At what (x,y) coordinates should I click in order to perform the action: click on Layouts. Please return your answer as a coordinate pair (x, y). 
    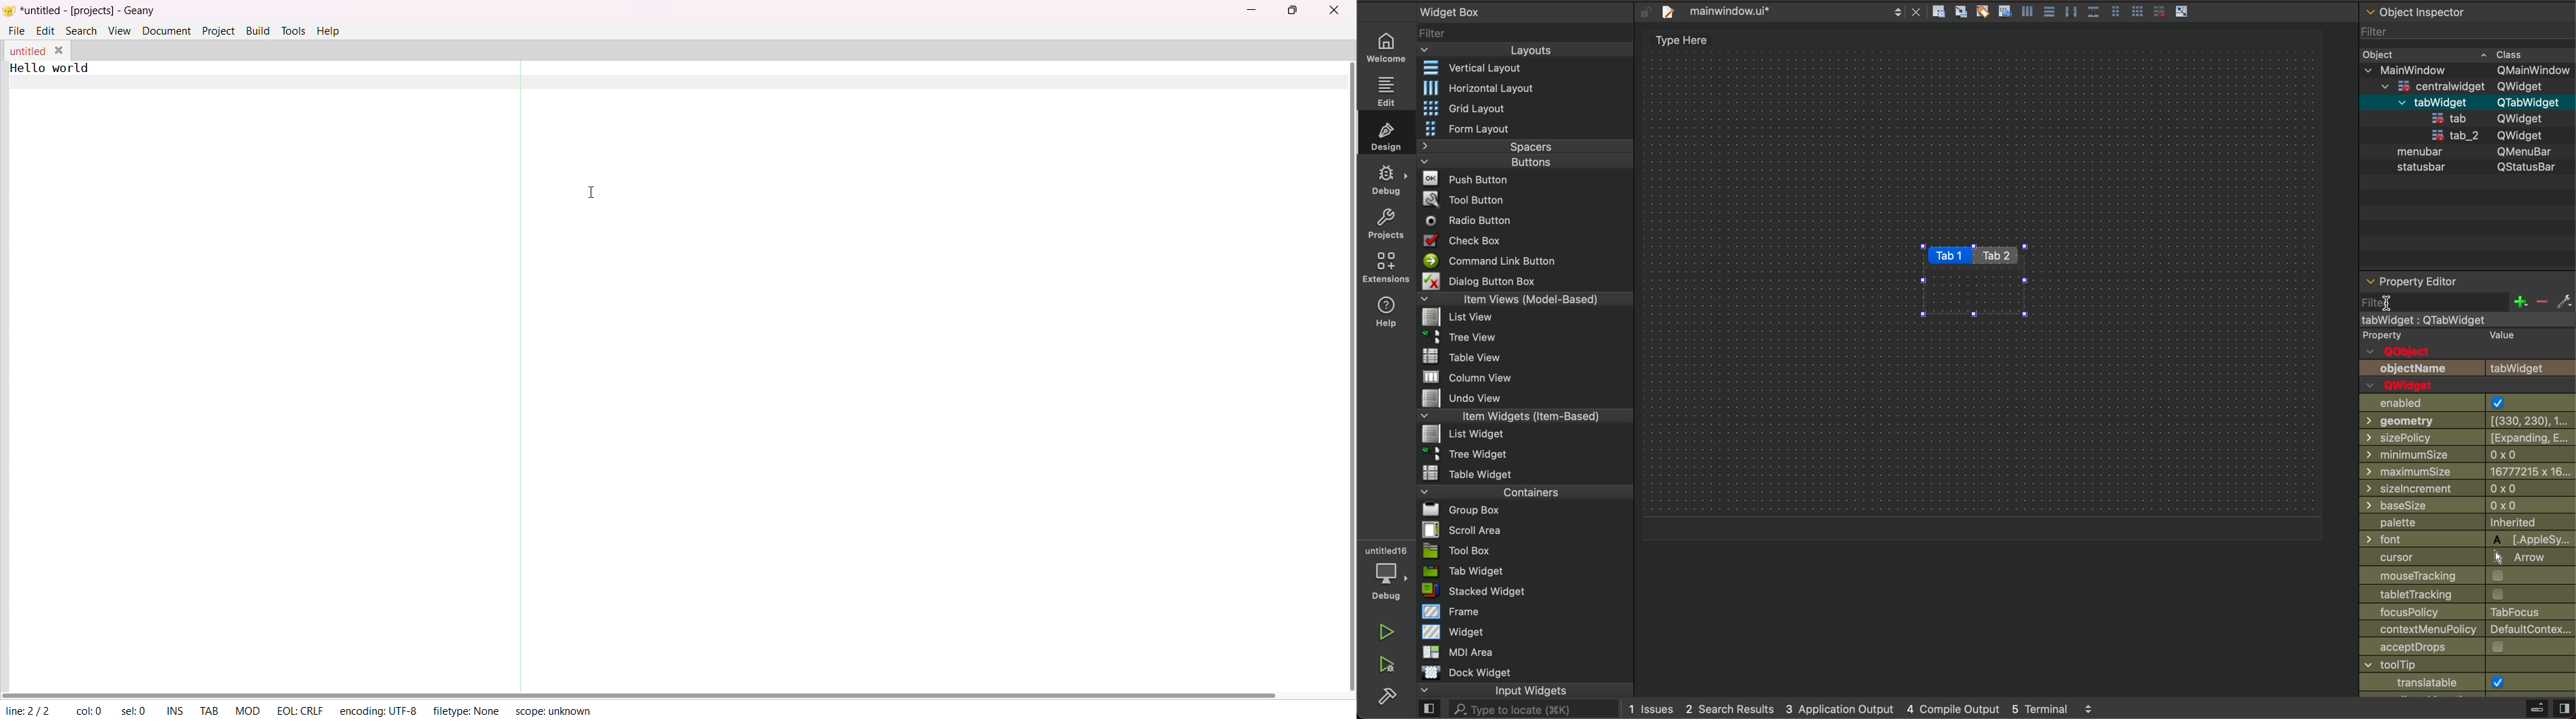
    Looking at the image, I should click on (1526, 50).